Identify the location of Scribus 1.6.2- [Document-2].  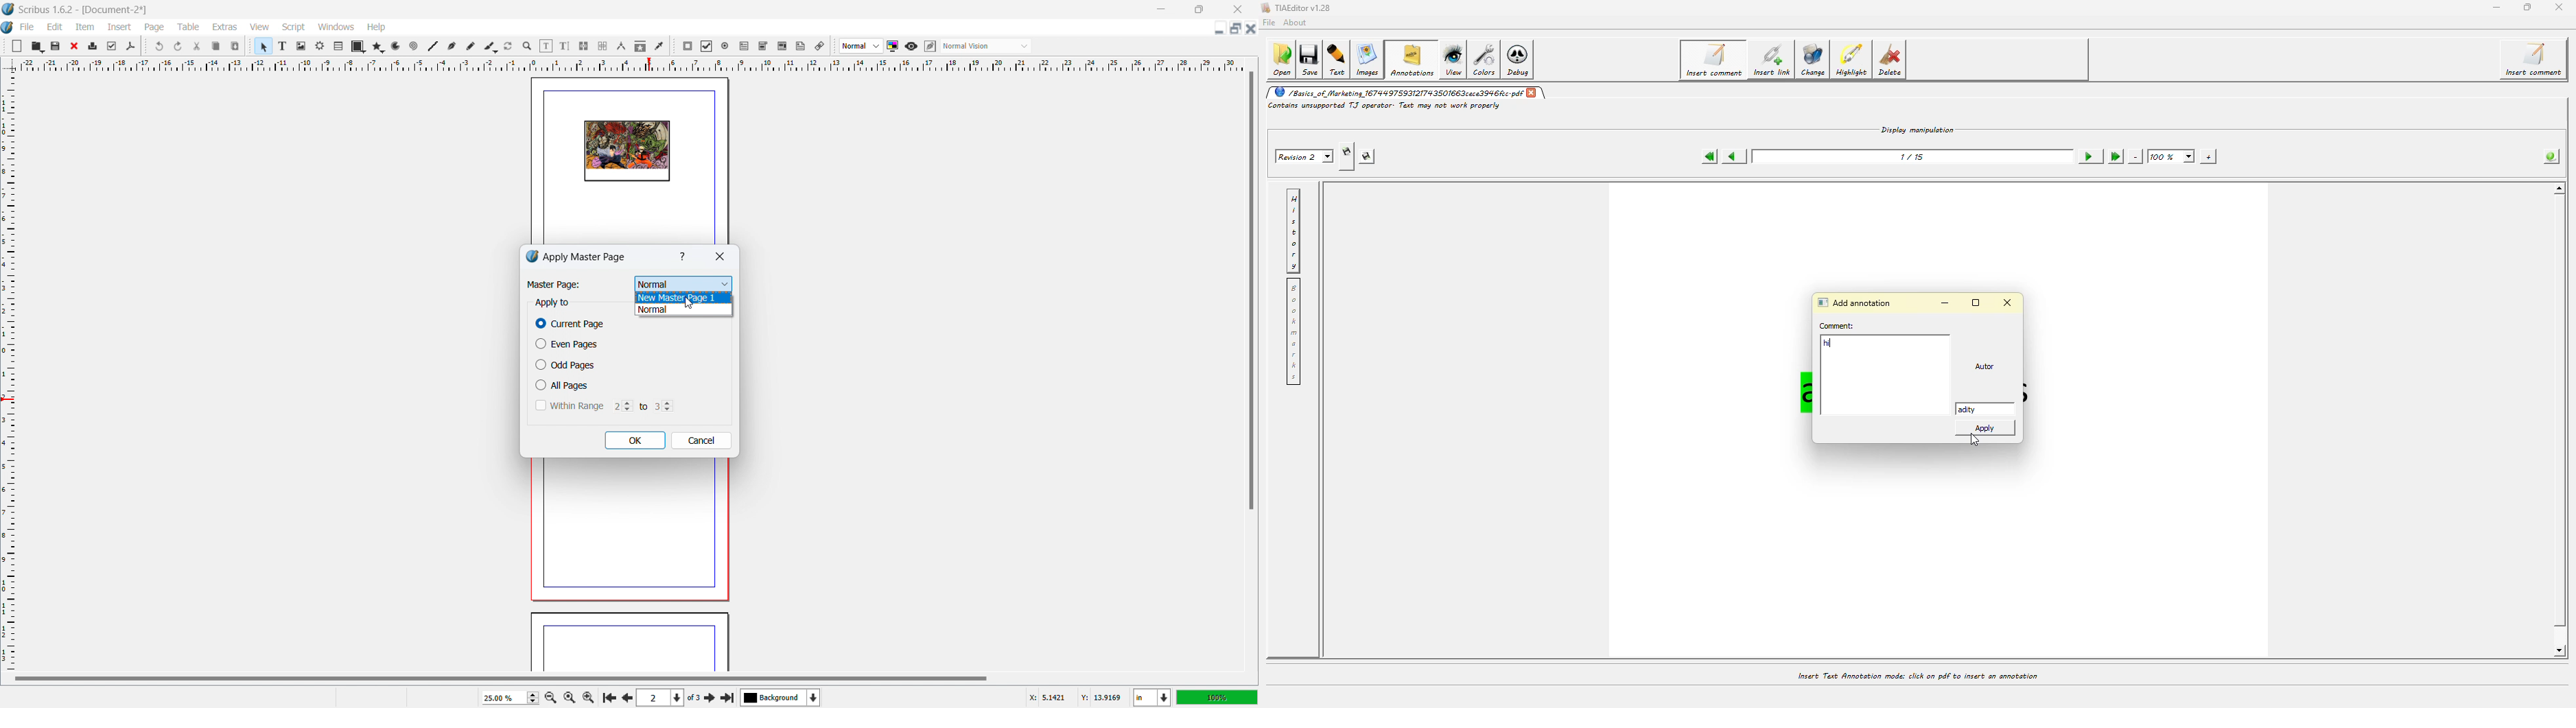
(85, 9).